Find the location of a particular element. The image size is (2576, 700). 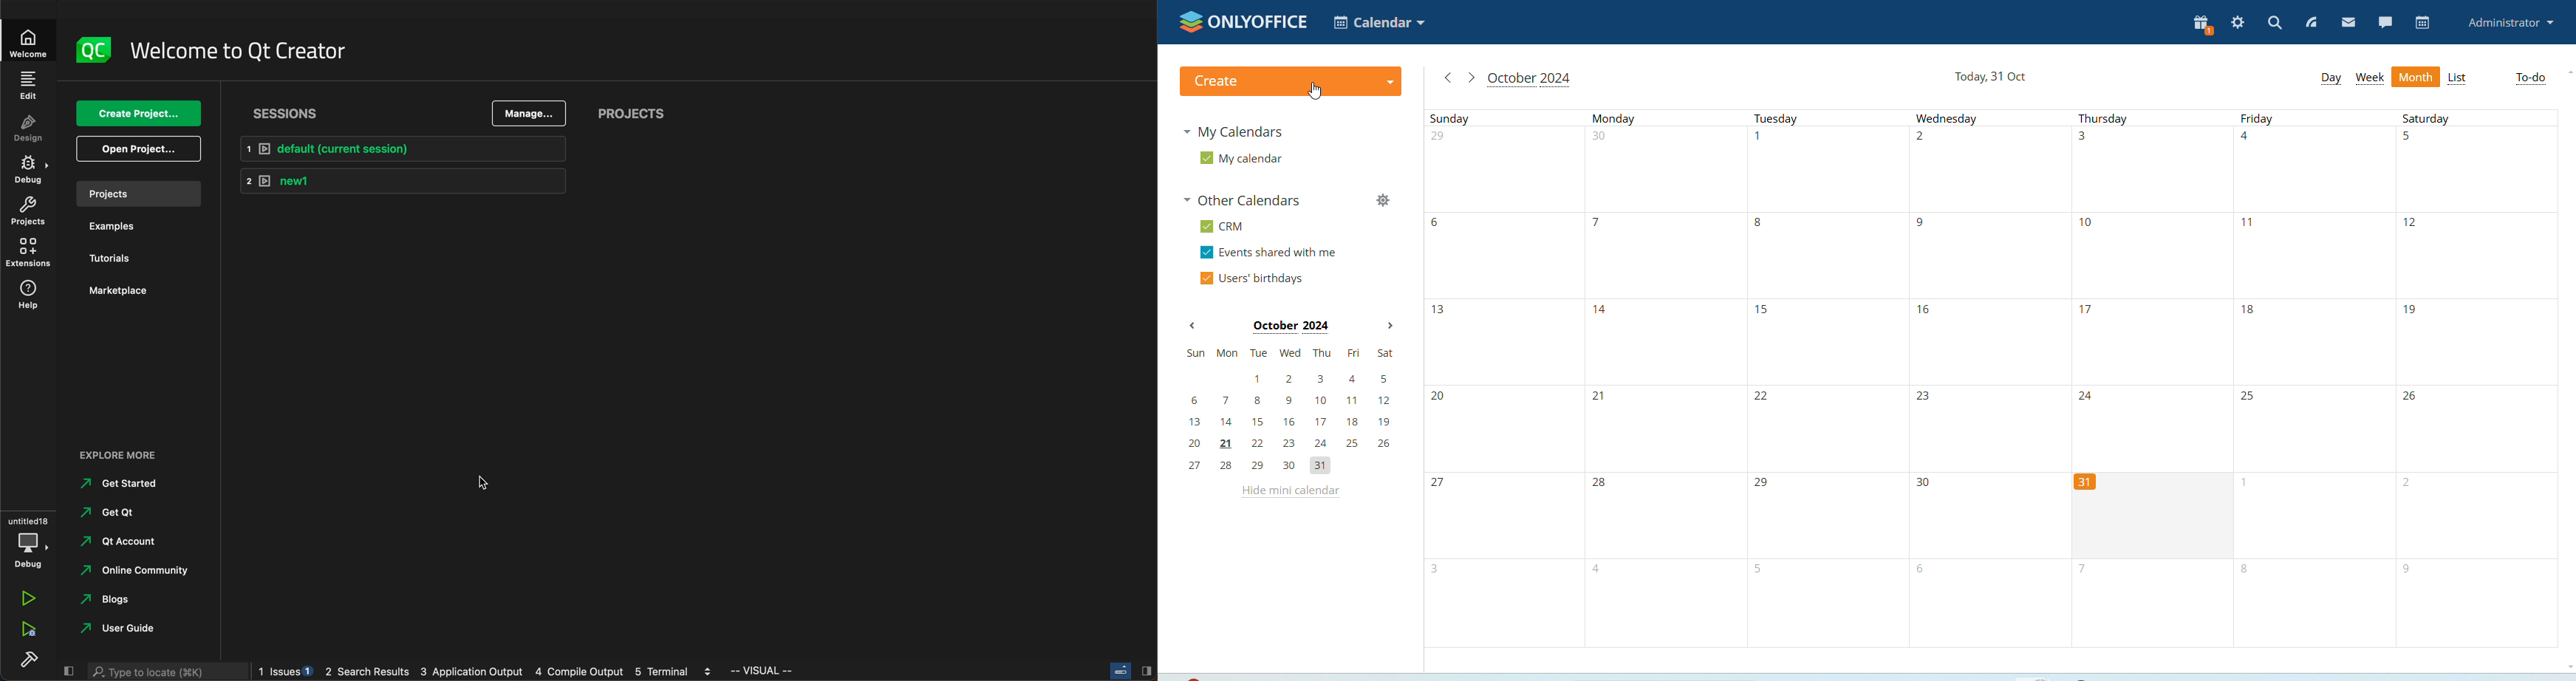

account is located at coordinates (120, 542).